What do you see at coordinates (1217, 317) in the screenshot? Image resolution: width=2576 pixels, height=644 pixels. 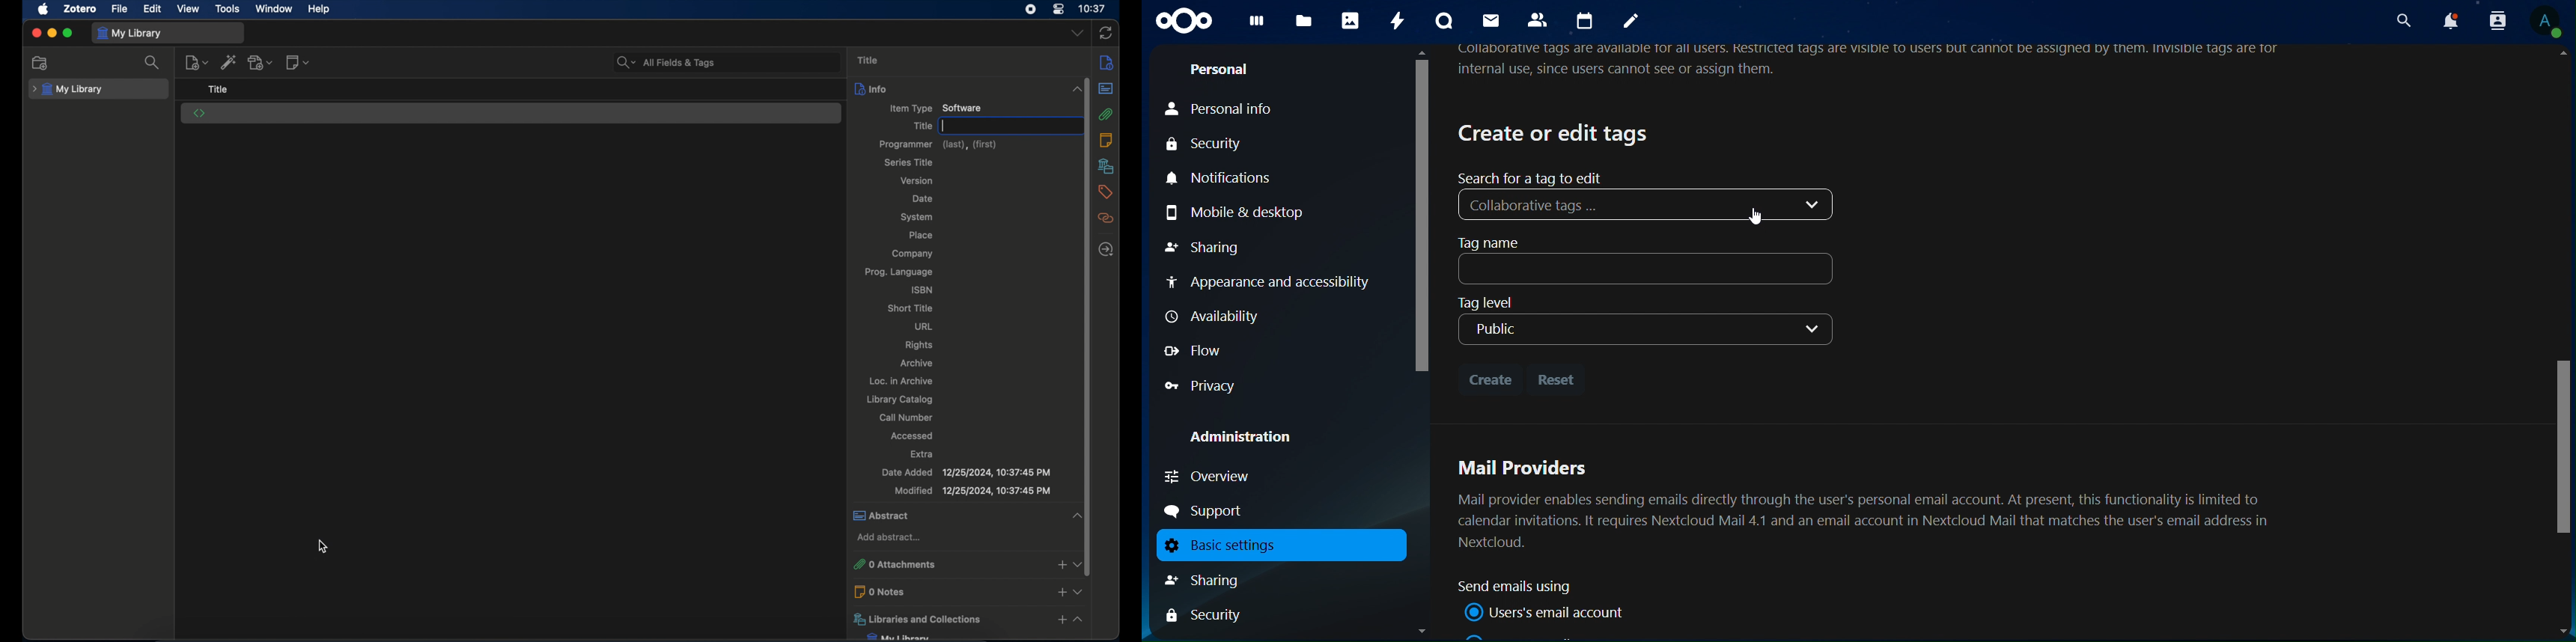 I see `availability` at bounding box center [1217, 317].